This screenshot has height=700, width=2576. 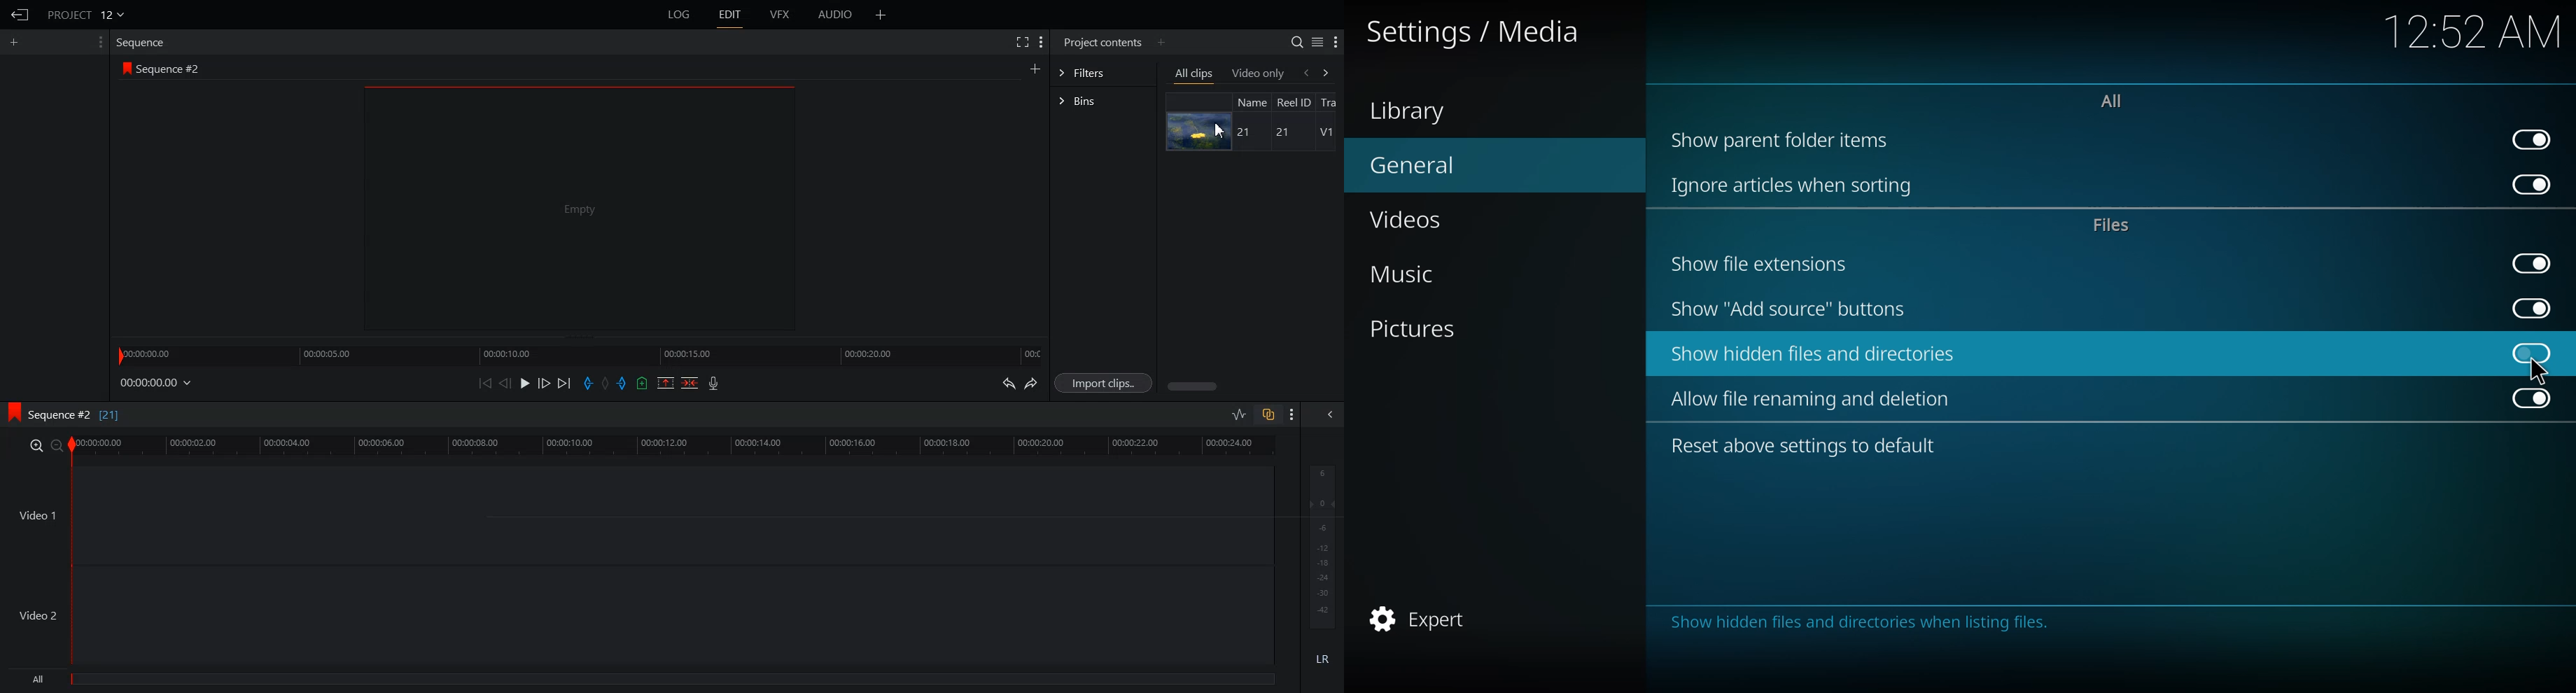 What do you see at coordinates (1335, 43) in the screenshot?
I see `Show Setting Menu` at bounding box center [1335, 43].